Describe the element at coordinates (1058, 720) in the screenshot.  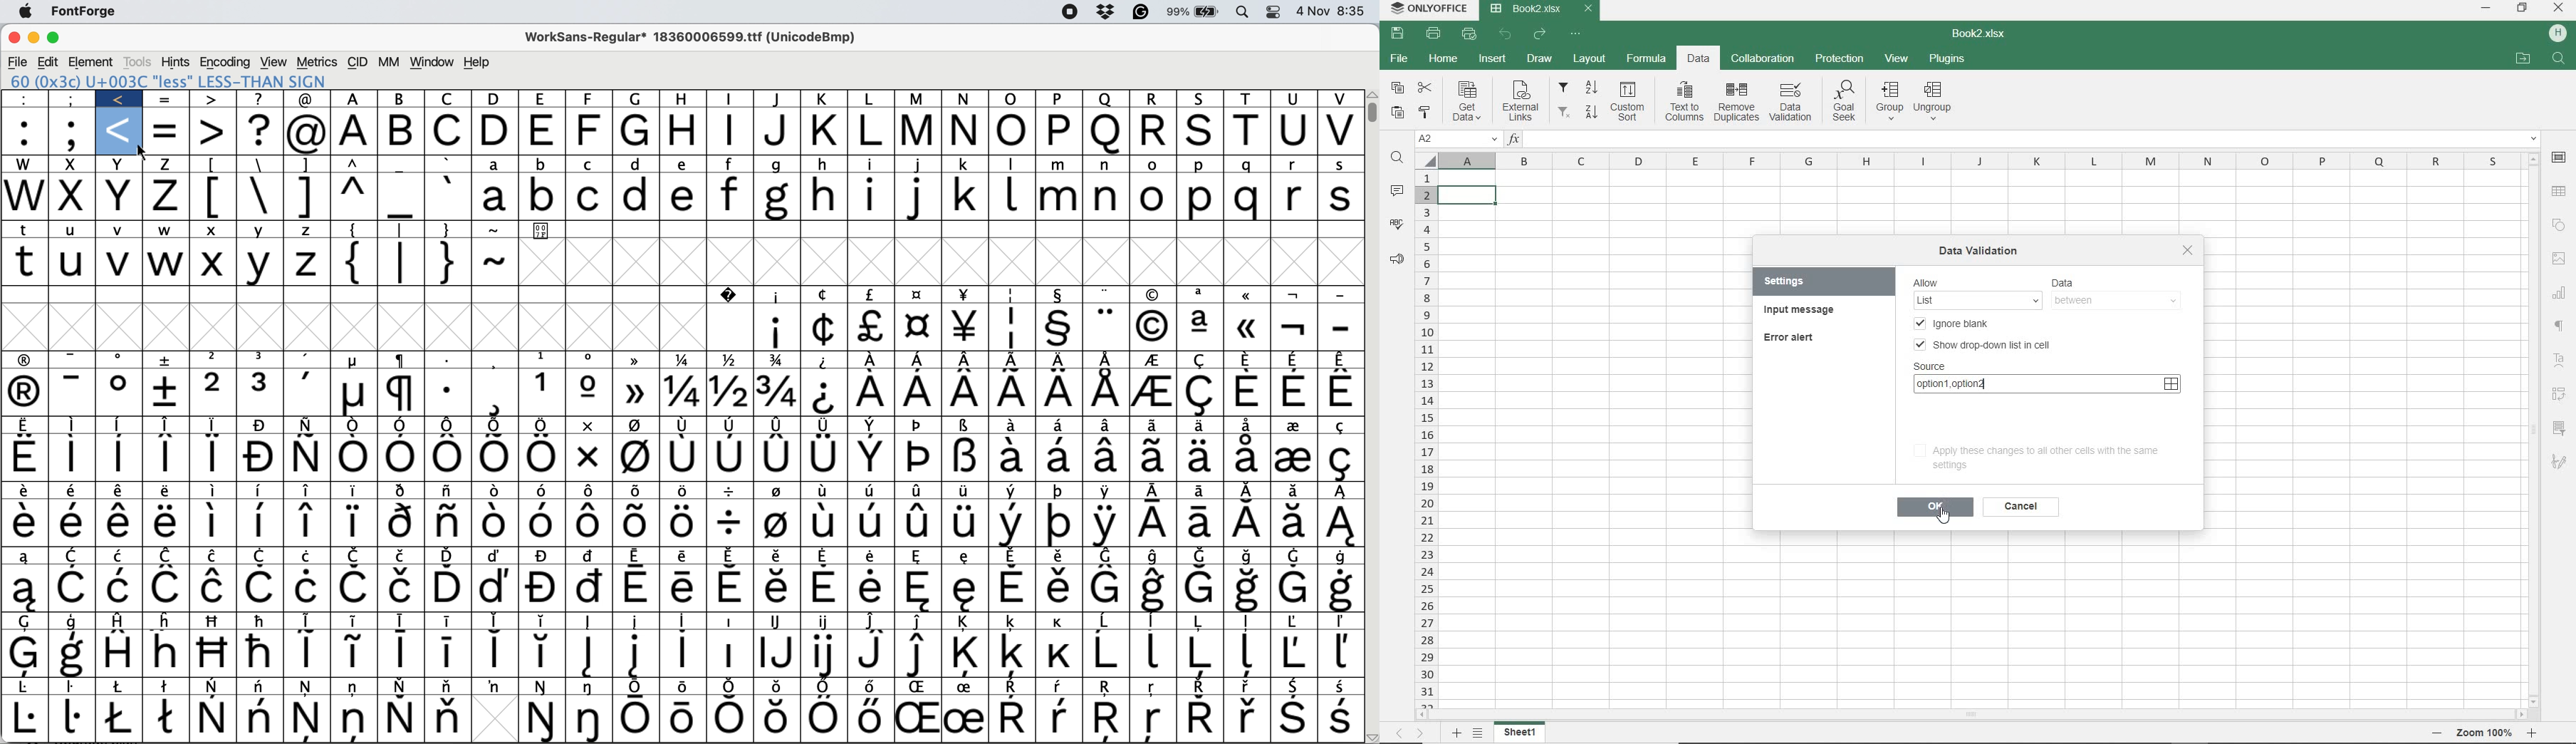
I see `Symbol` at that location.